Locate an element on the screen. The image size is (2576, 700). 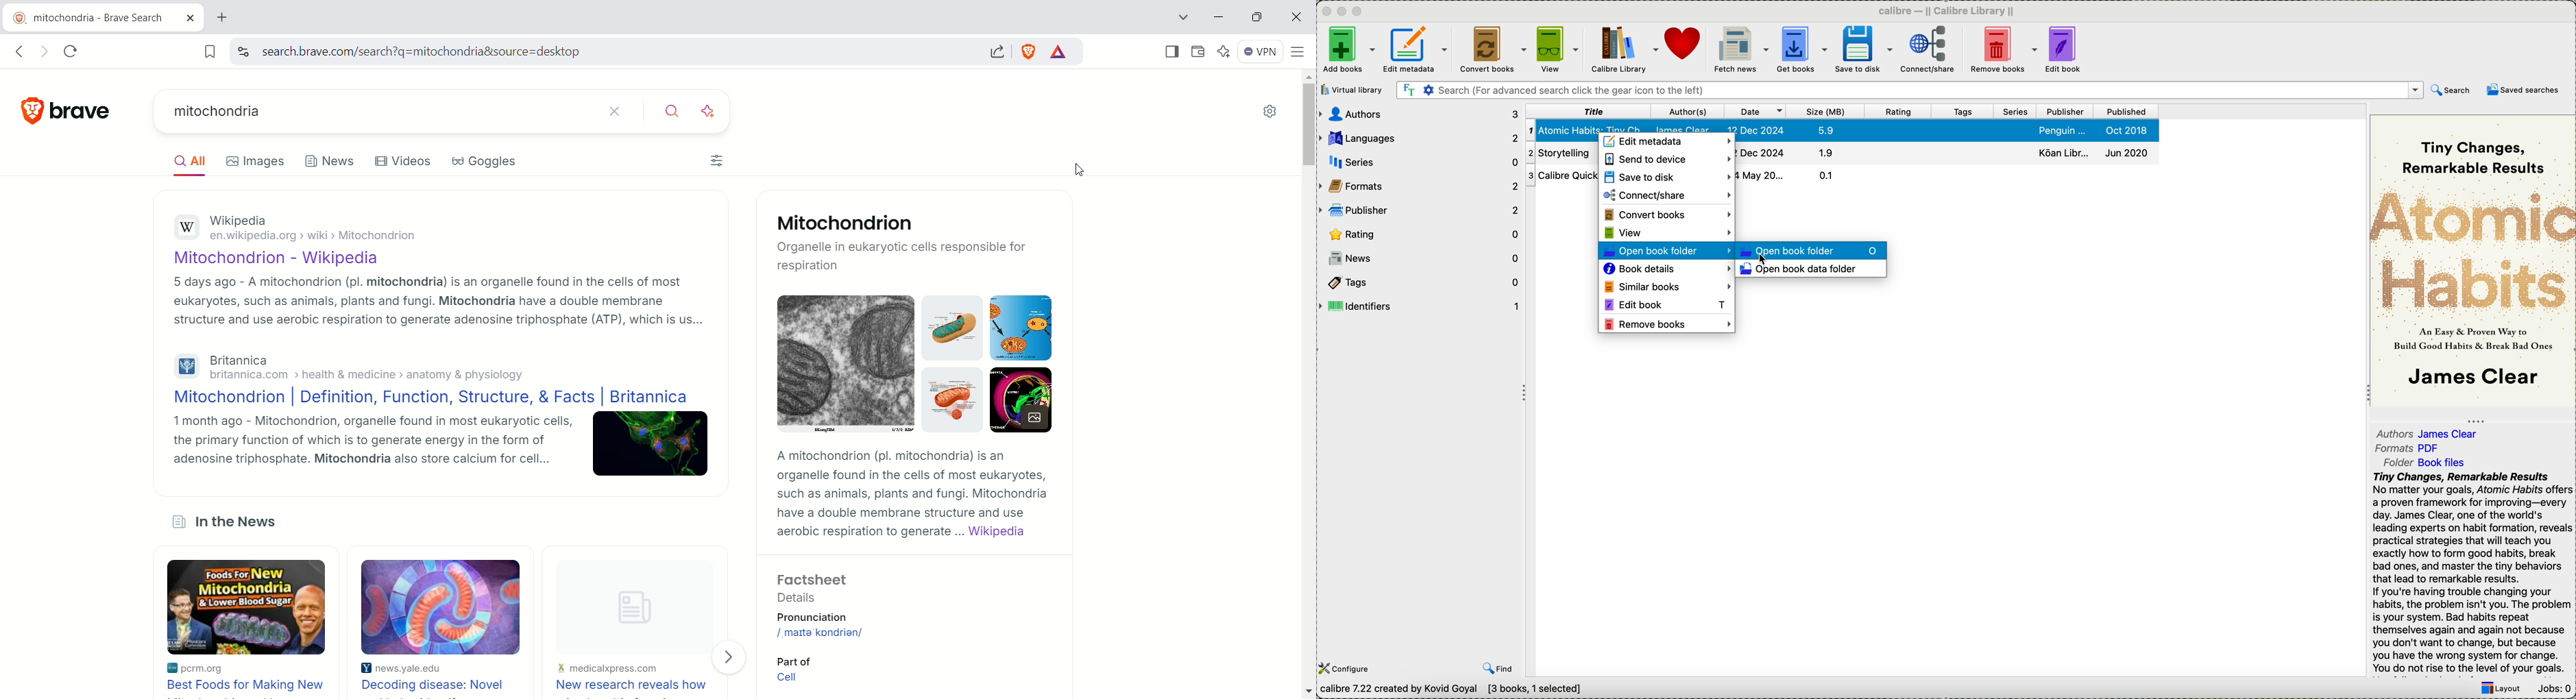
New research reveals how is located at coordinates (631, 686).